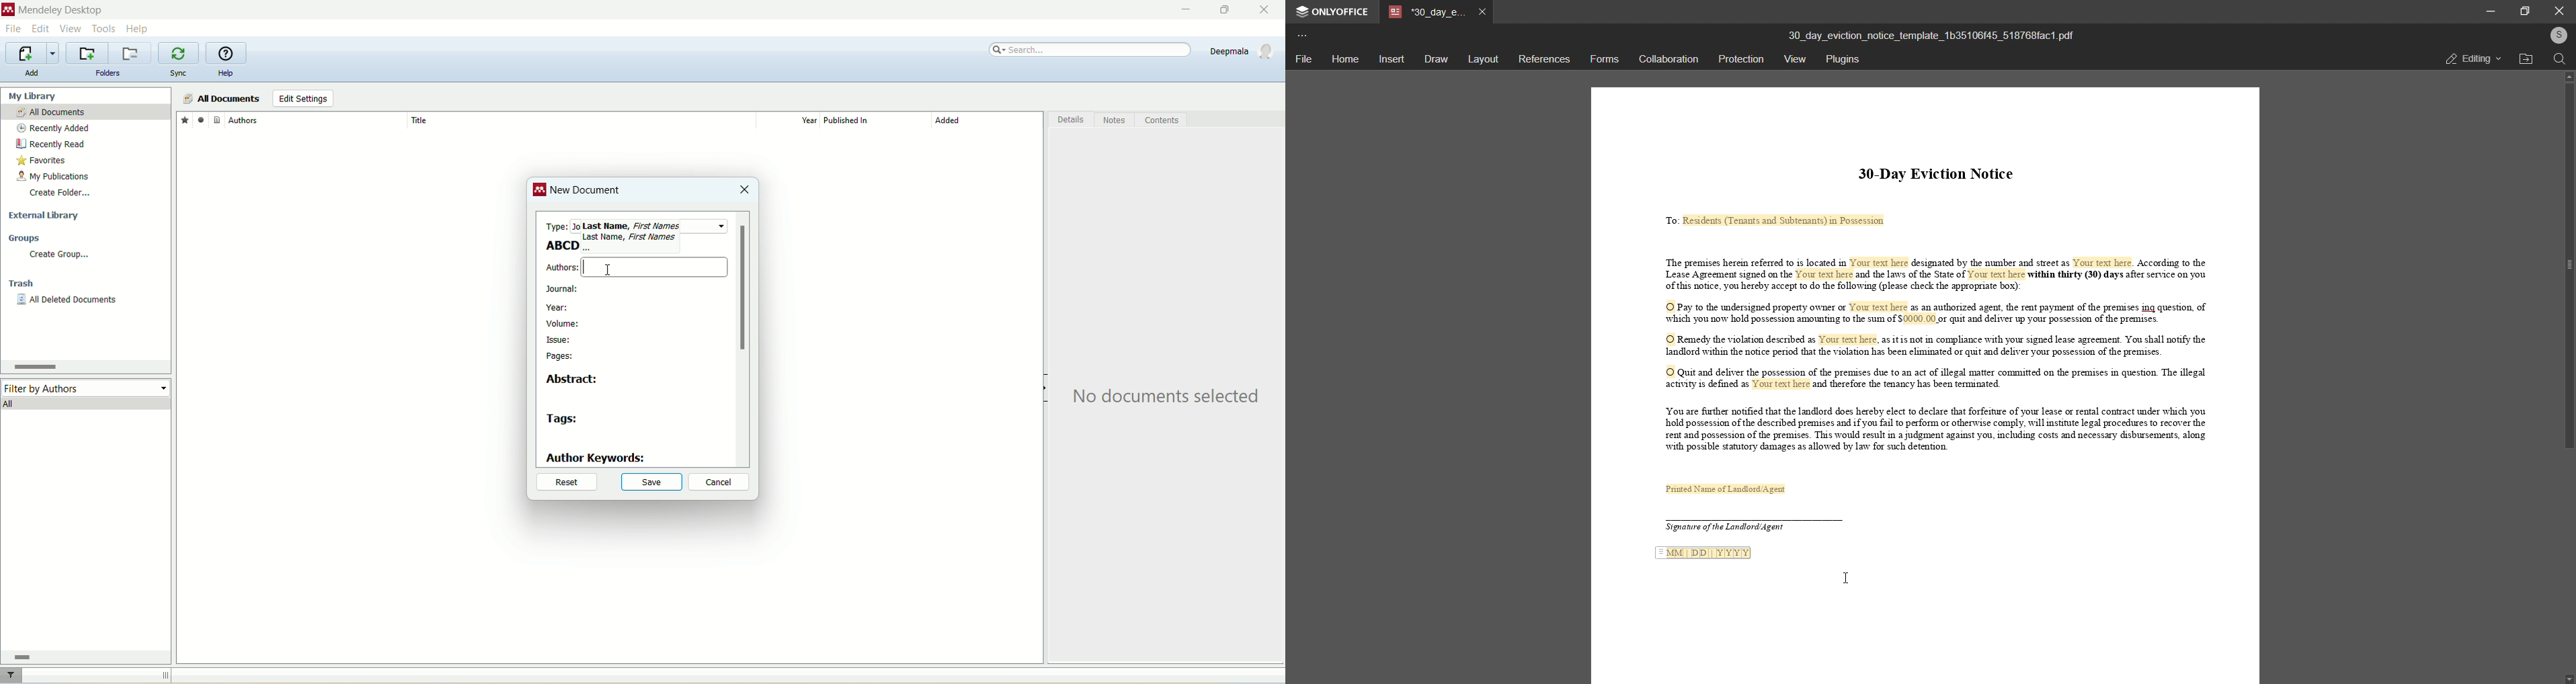 The width and height of the screenshot is (2576, 700). Describe the element at coordinates (1435, 58) in the screenshot. I see `draw` at that location.